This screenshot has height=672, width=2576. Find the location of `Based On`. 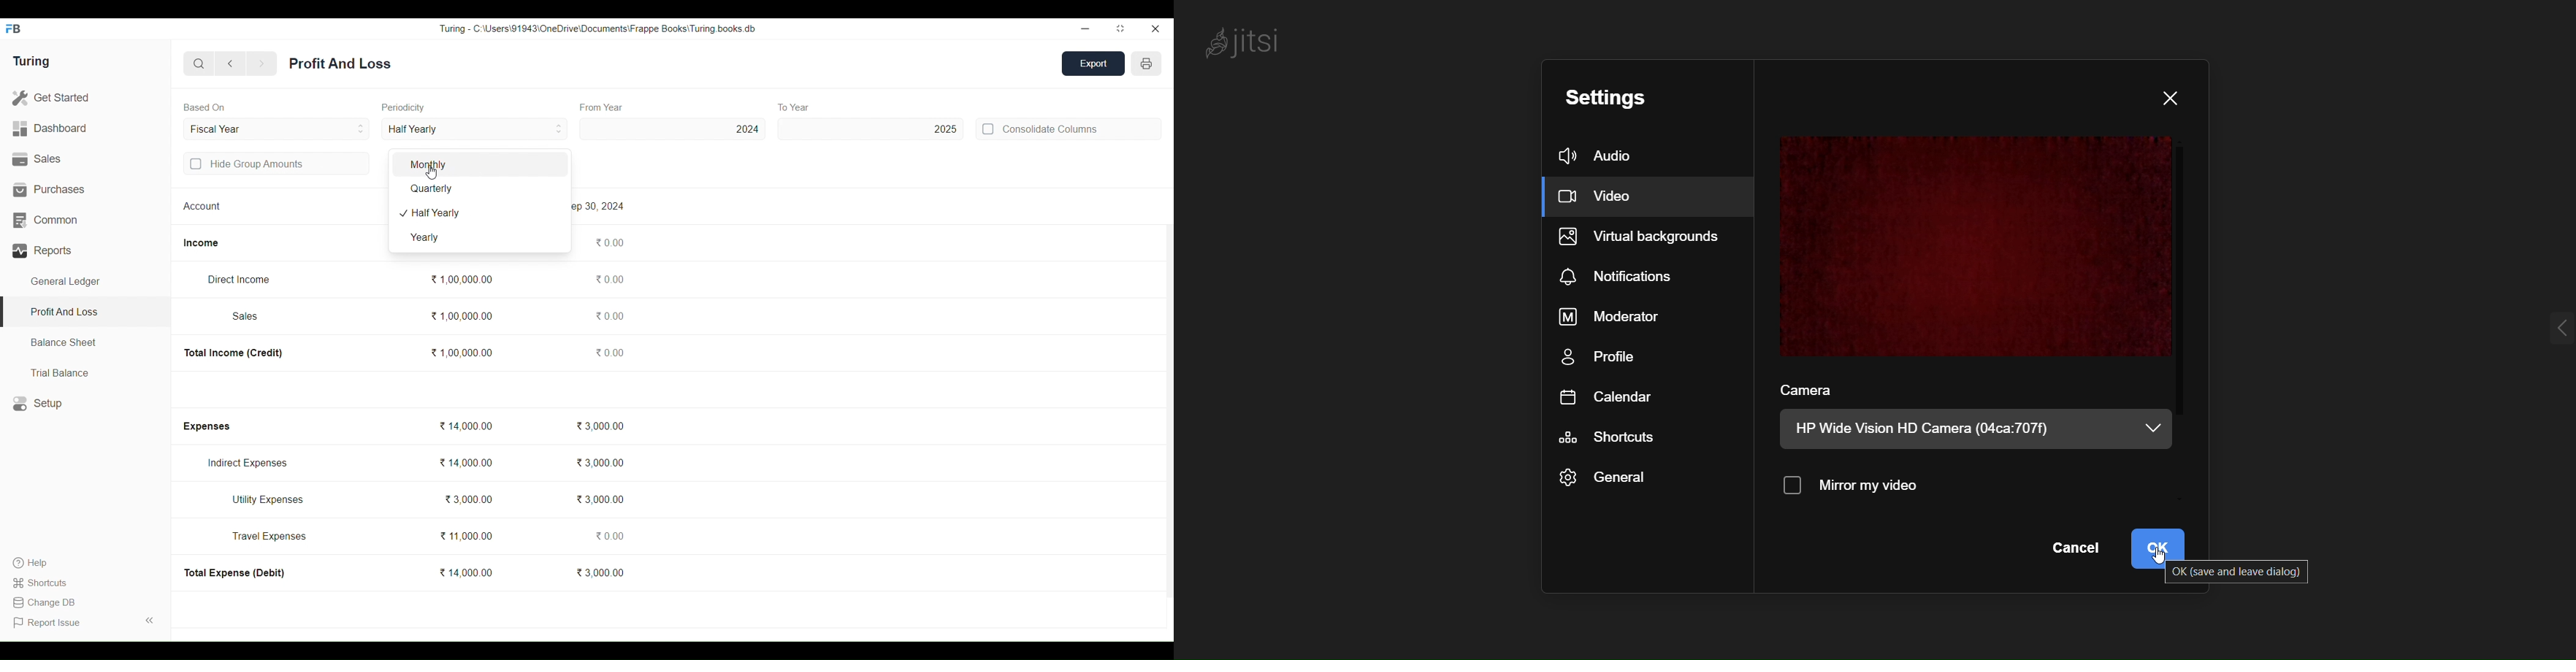

Based On is located at coordinates (204, 107).